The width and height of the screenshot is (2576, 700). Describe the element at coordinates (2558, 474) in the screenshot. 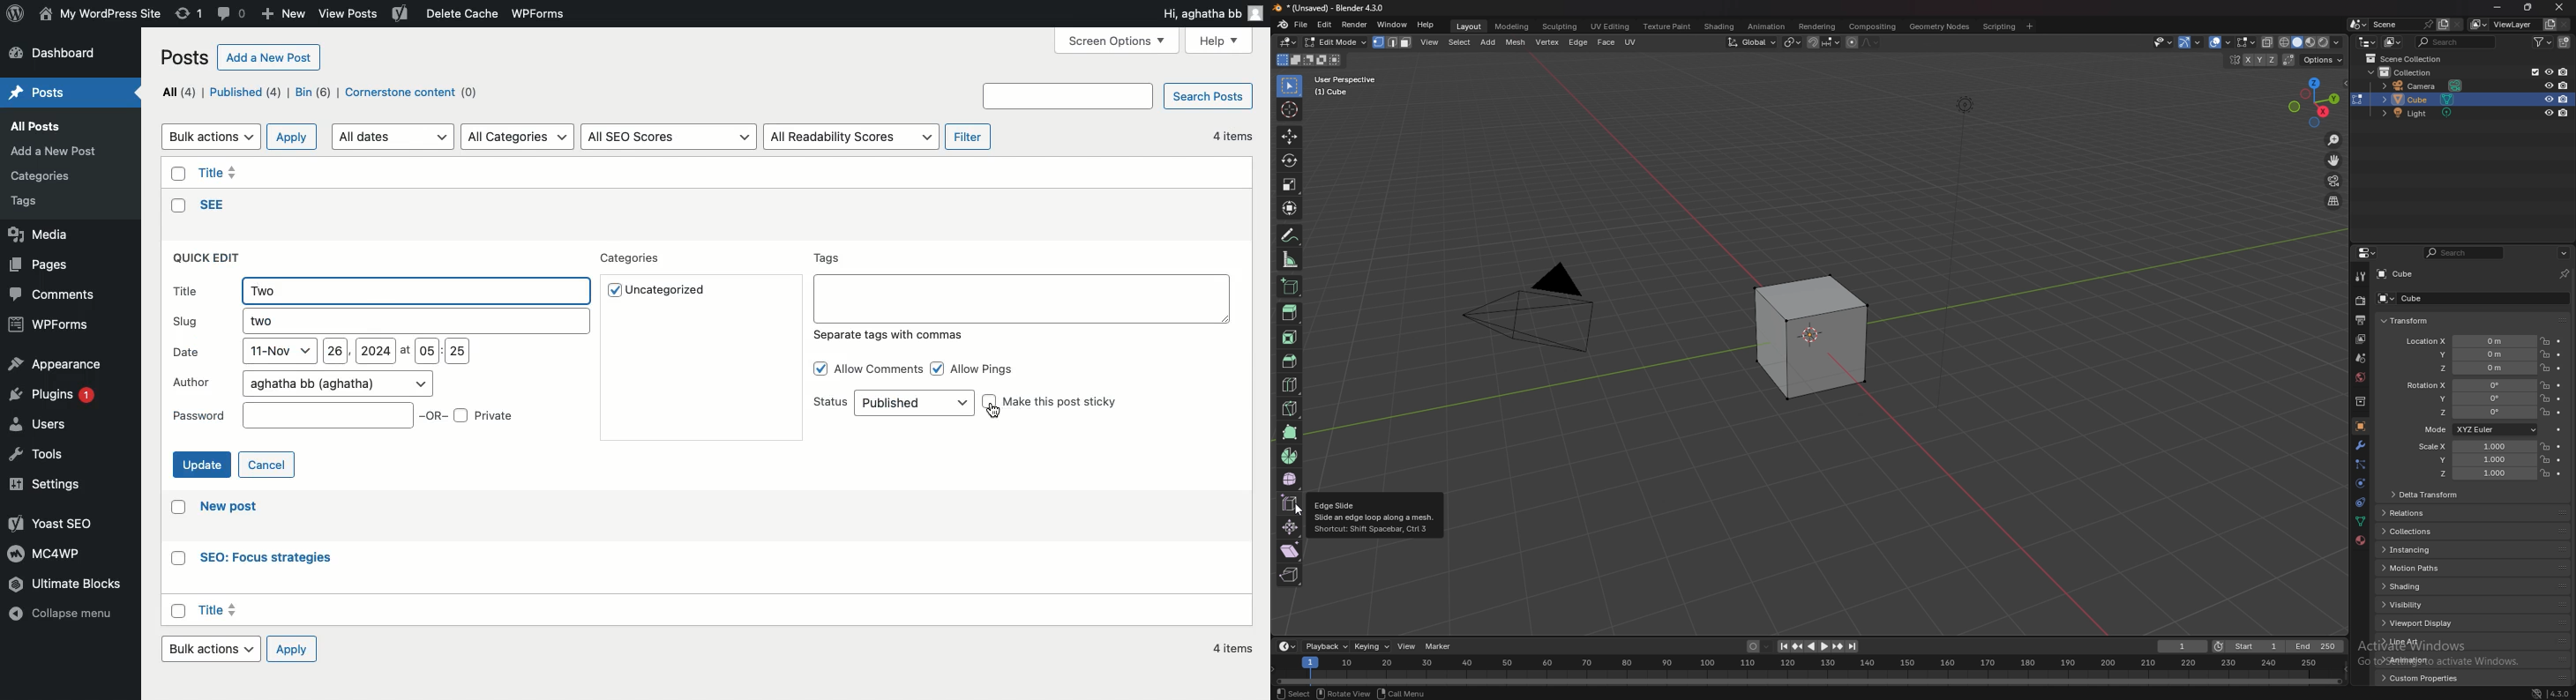

I see `animate property` at that location.